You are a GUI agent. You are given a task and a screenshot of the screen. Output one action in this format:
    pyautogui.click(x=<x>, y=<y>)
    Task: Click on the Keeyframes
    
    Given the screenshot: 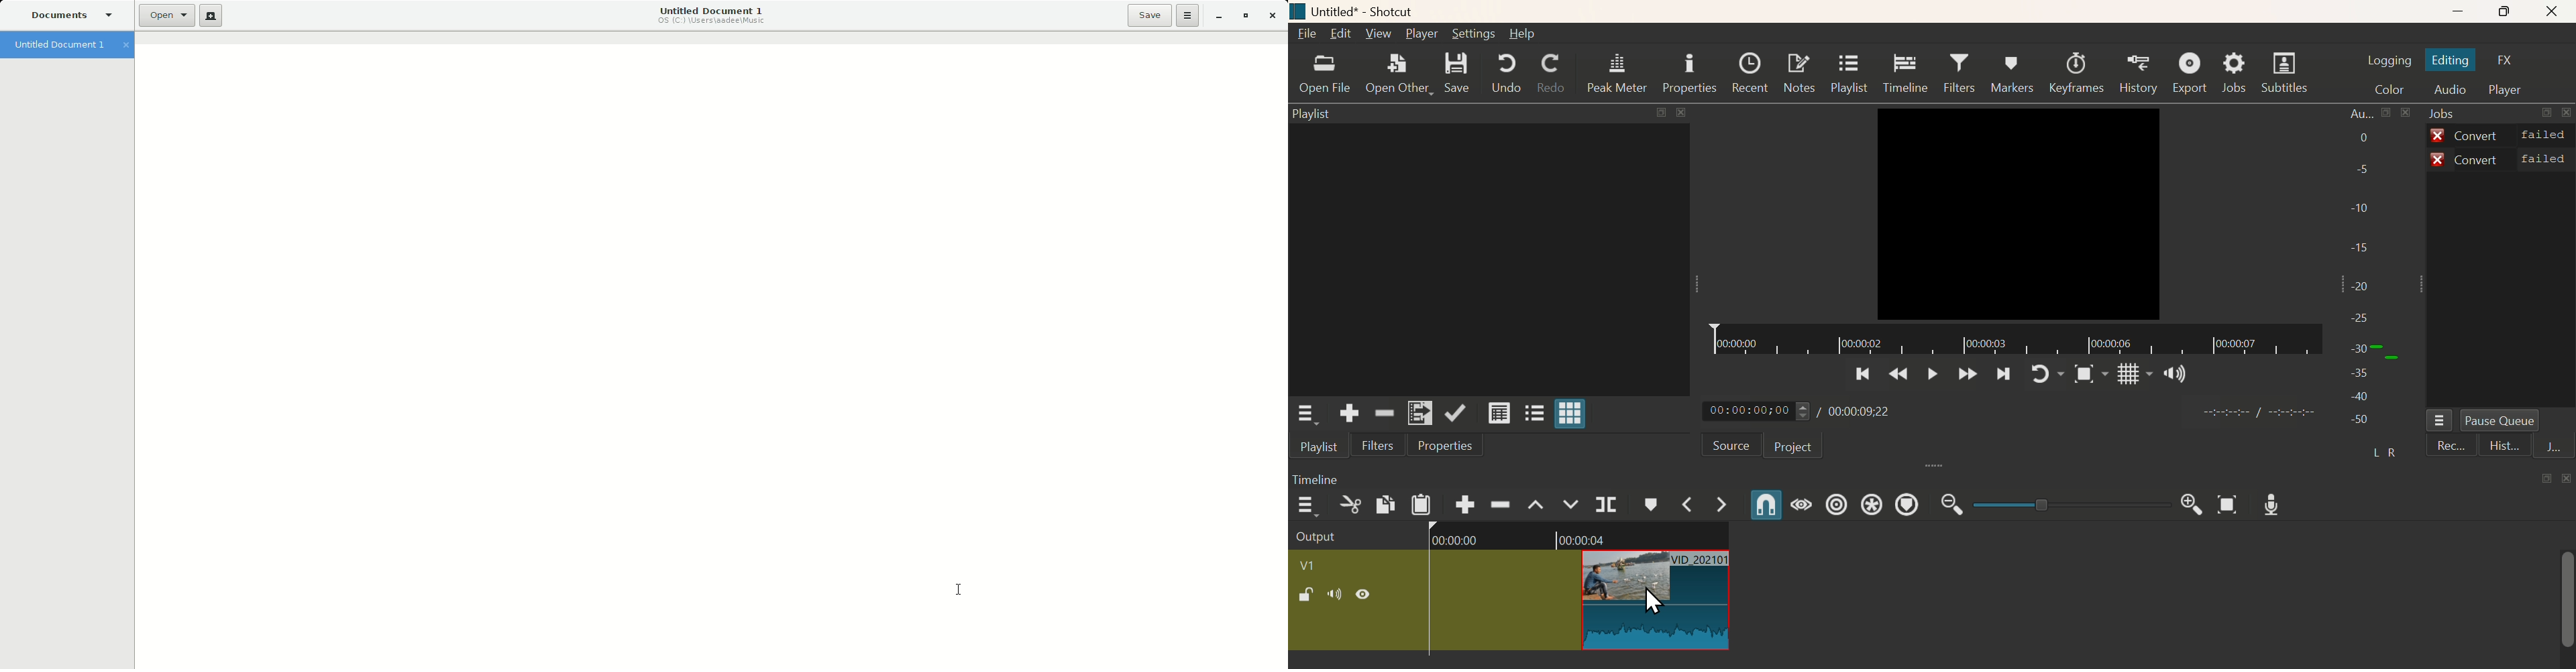 What is the action you would take?
    pyautogui.click(x=2079, y=74)
    